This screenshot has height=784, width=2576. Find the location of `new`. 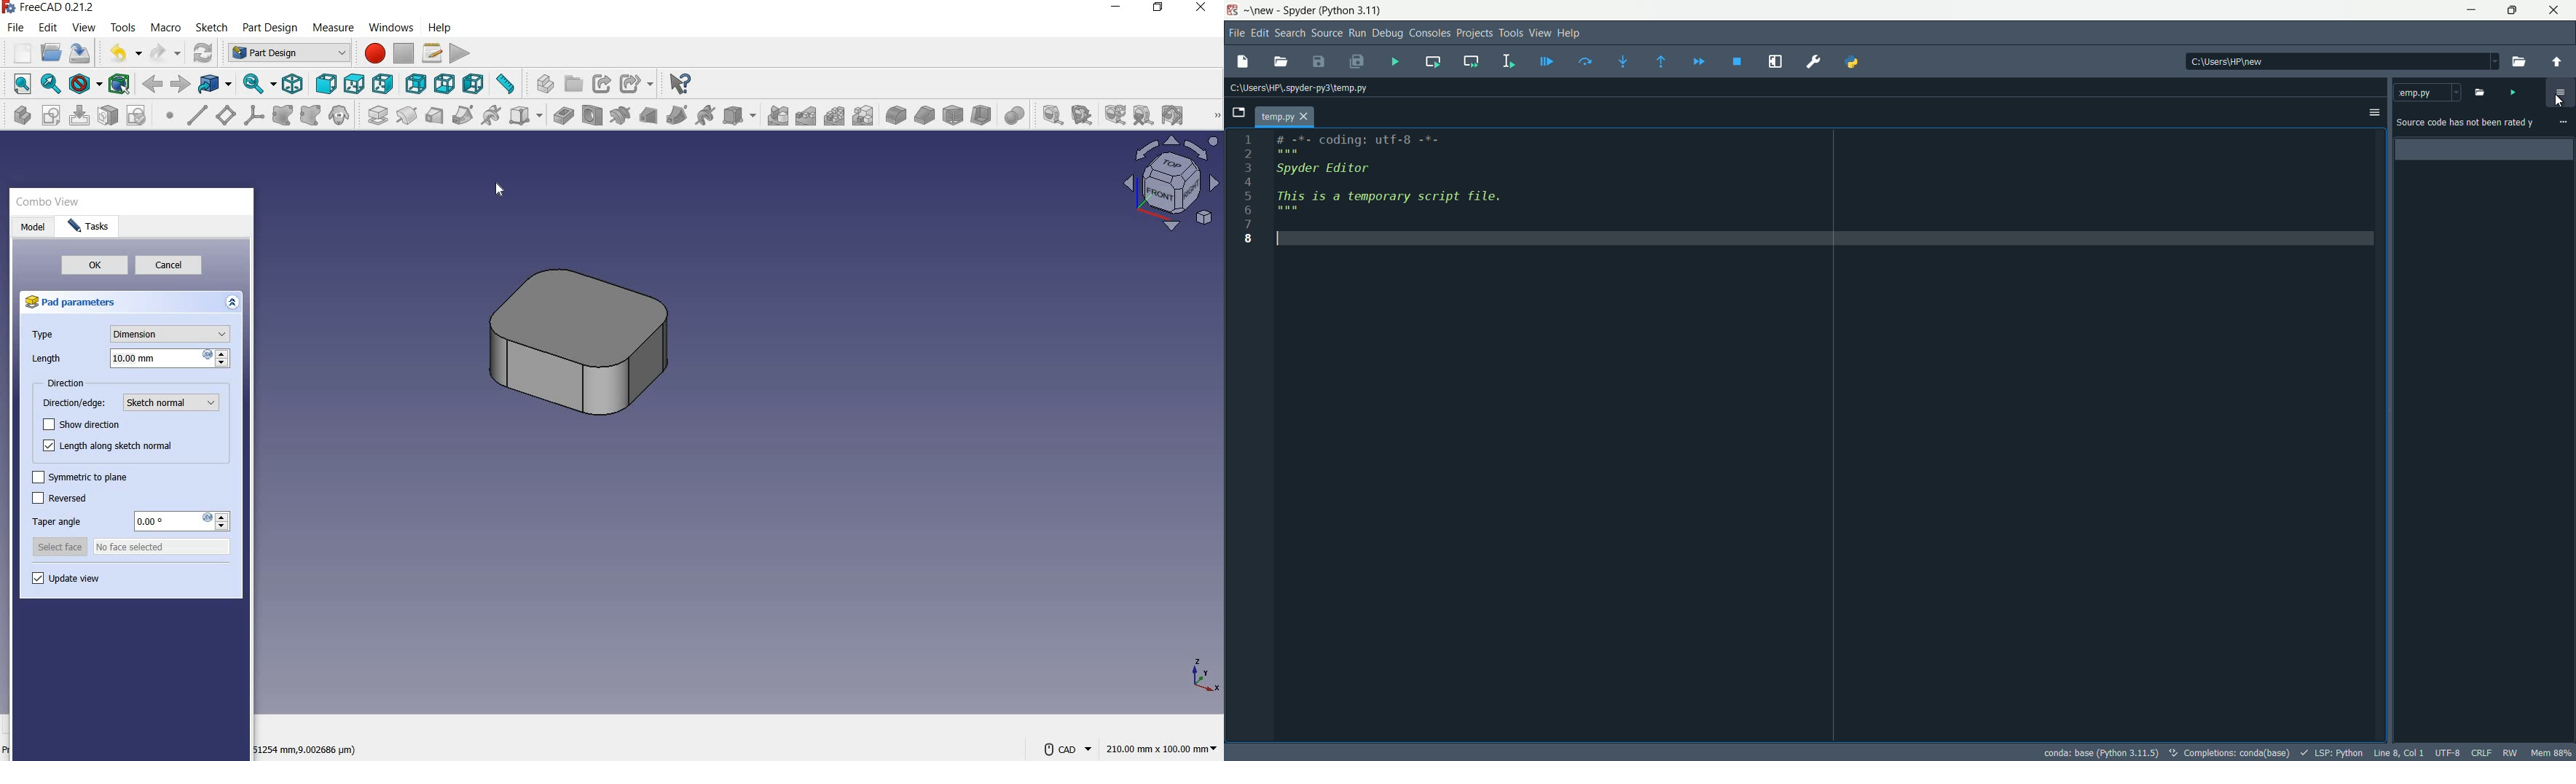

new is located at coordinates (1261, 13).